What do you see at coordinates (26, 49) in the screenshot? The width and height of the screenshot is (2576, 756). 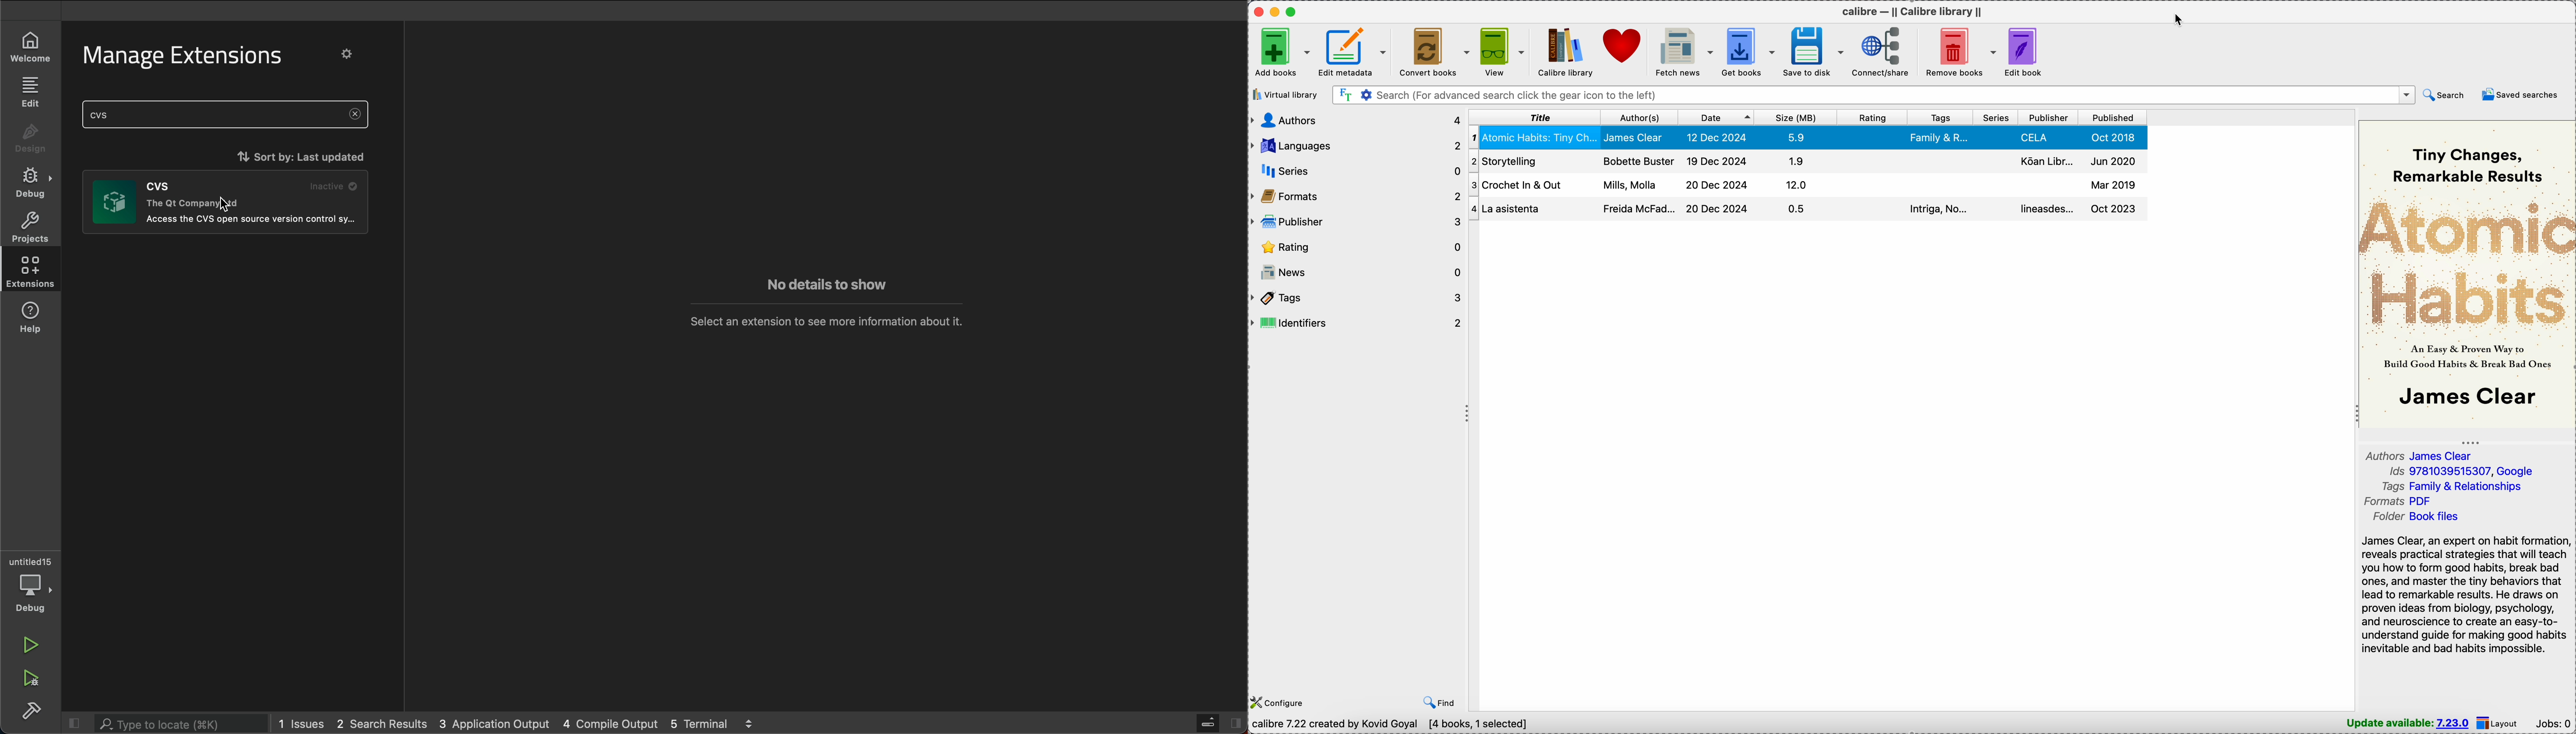 I see `welcome` at bounding box center [26, 49].